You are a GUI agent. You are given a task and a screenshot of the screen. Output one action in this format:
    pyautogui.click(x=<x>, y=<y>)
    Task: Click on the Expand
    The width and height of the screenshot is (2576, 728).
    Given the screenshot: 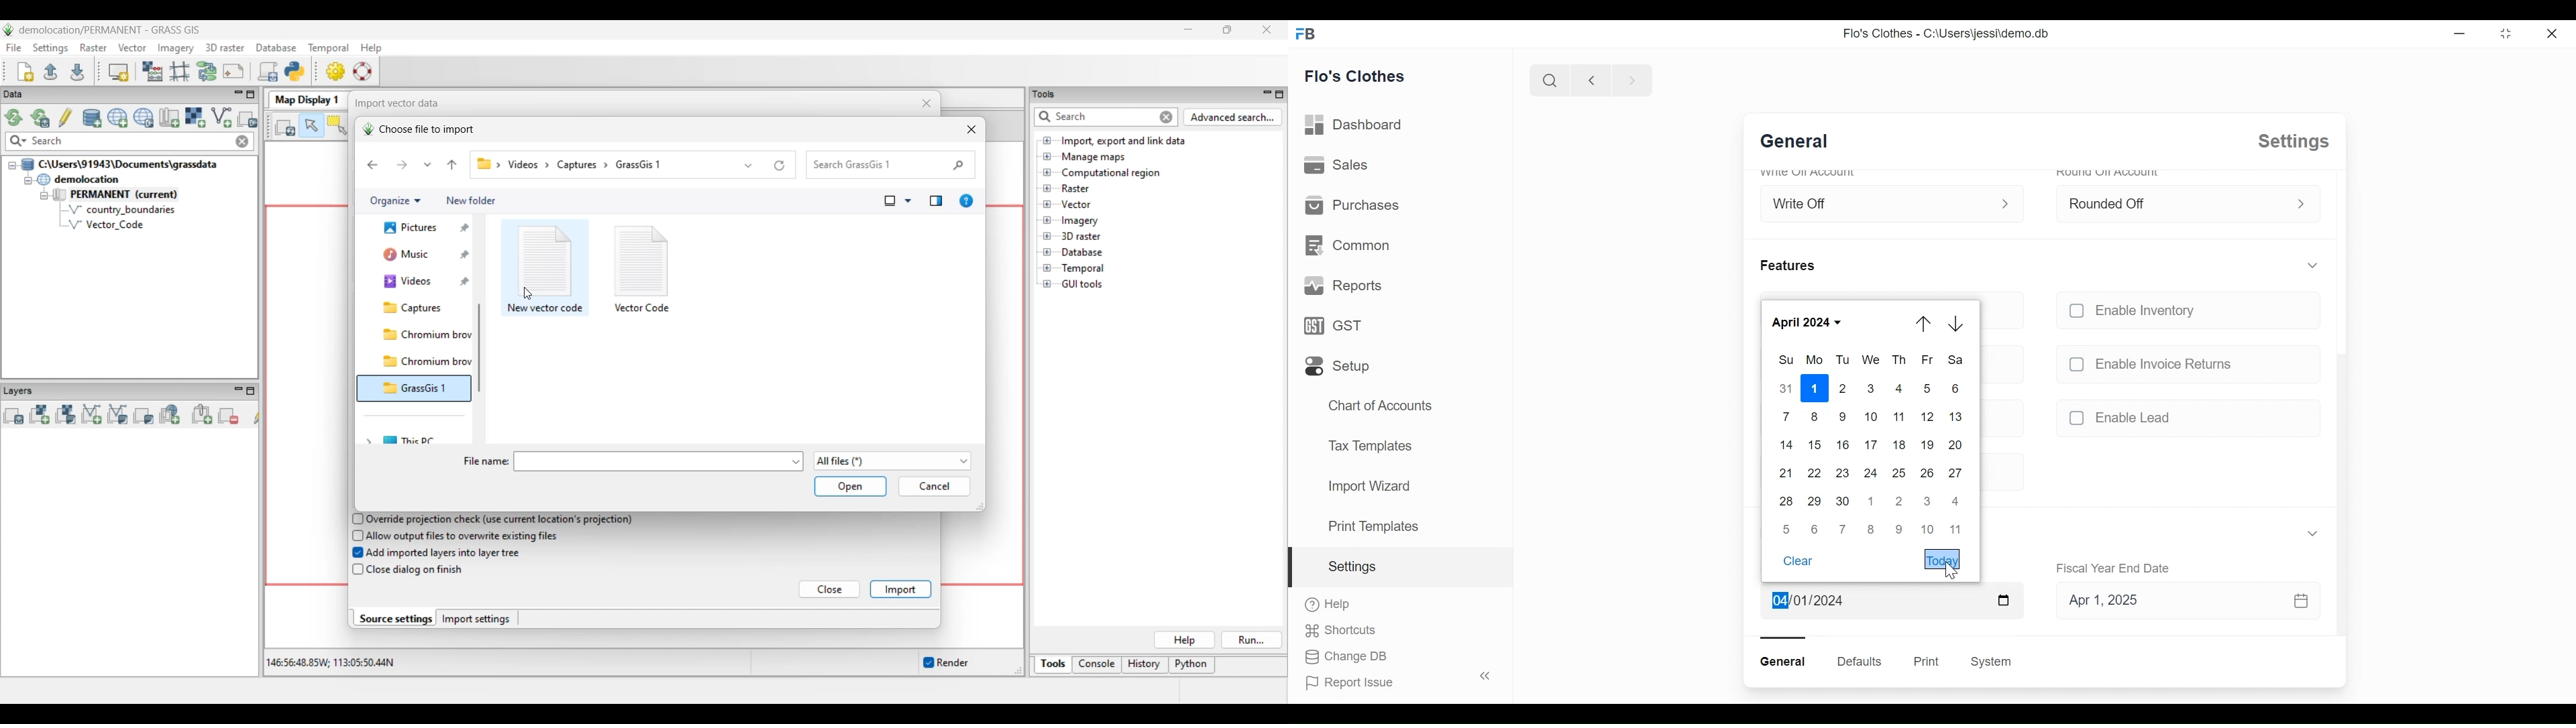 What is the action you would take?
    pyautogui.click(x=2008, y=202)
    